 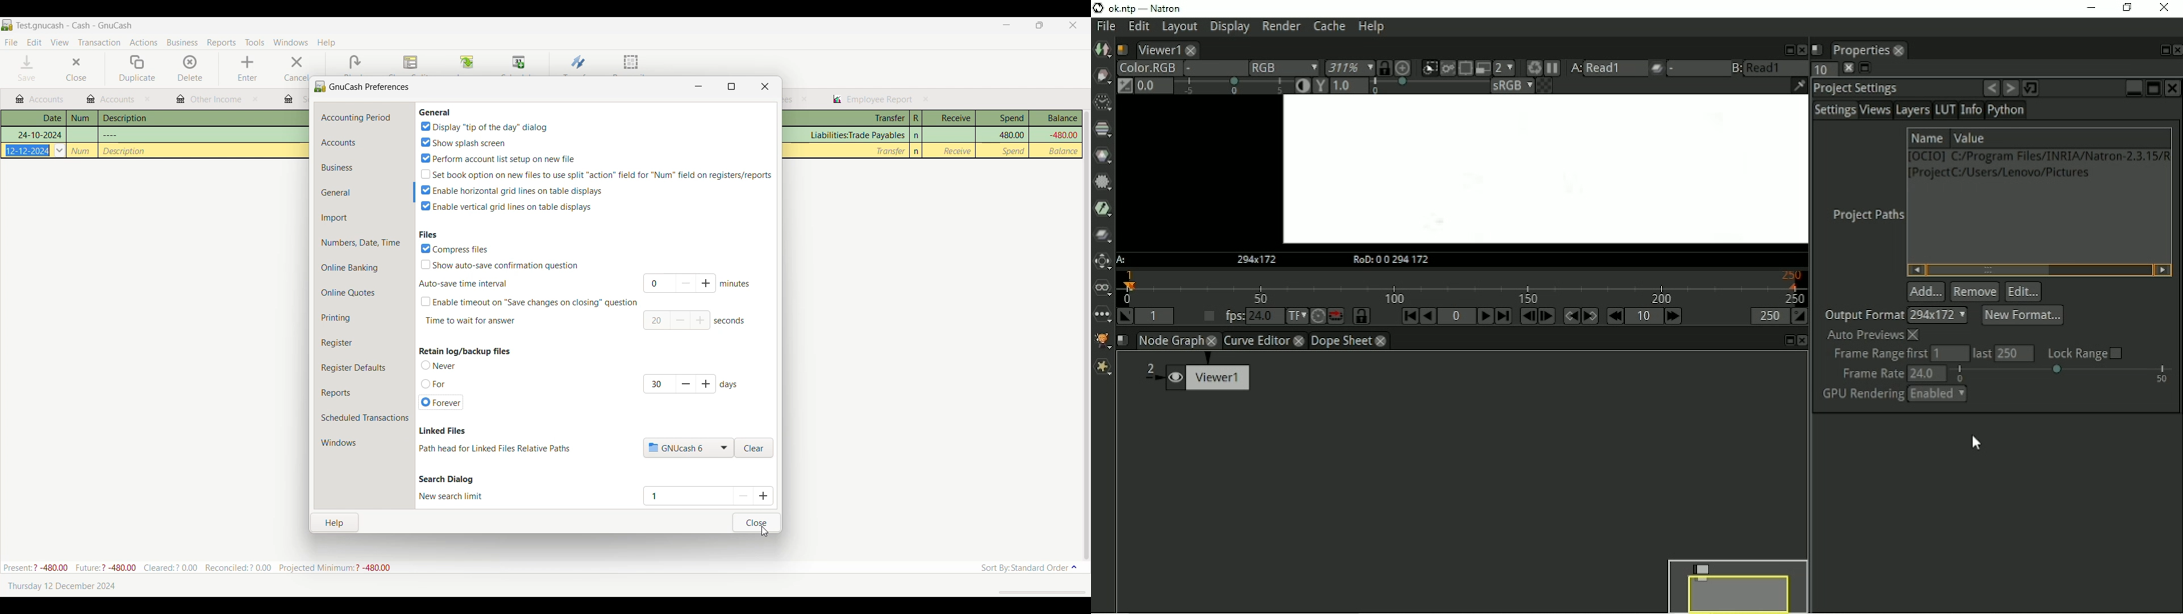 What do you see at coordinates (1944, 109) in the screenshot?
I see `LUT` at bounding box center [1944, 109].